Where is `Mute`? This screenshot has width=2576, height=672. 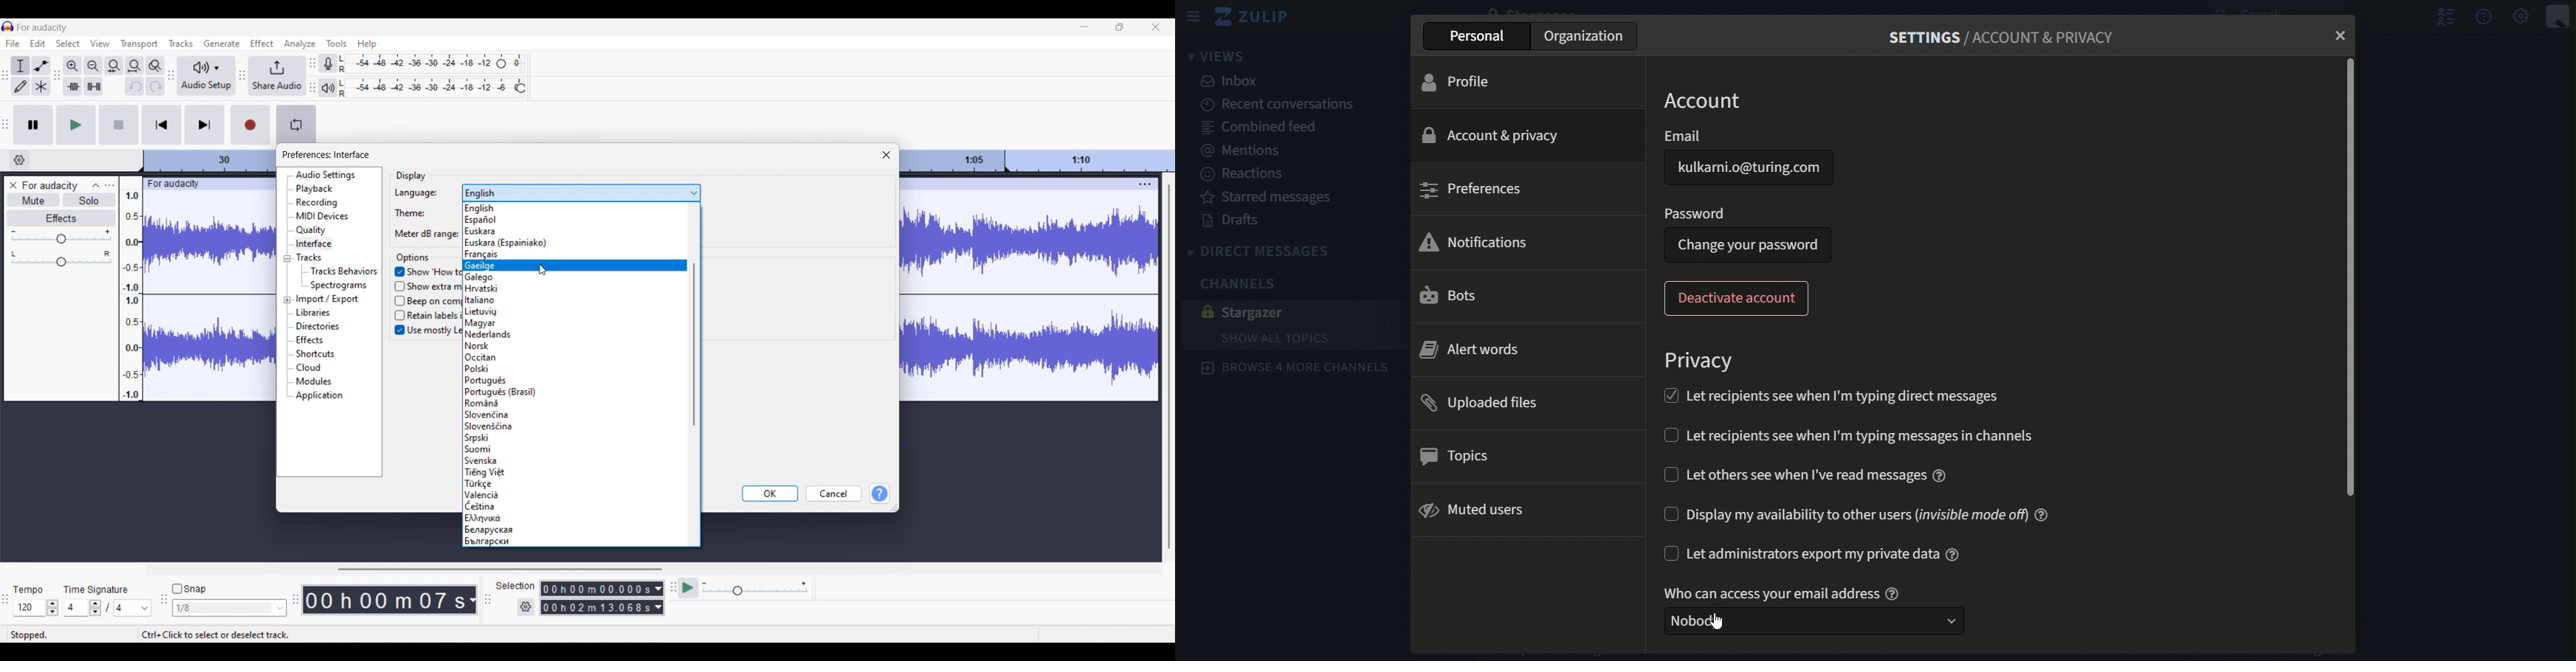
Mute is located at coordinates (33, 200).